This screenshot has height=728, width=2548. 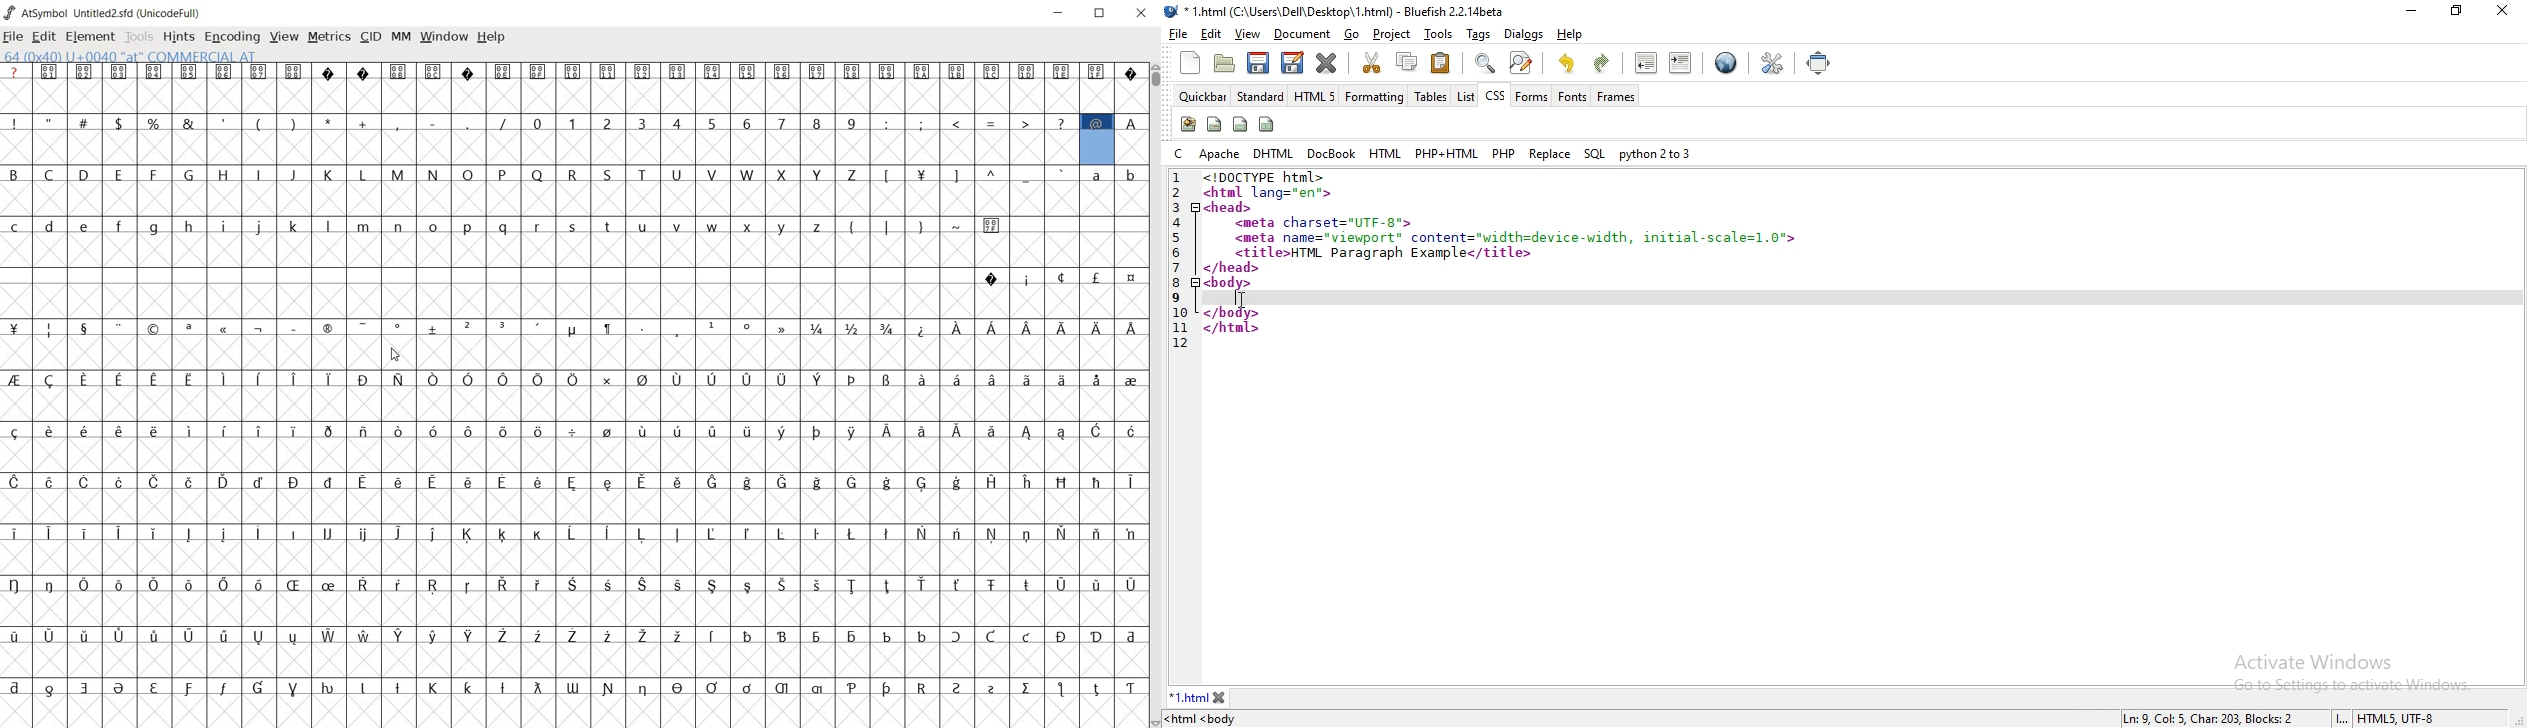 I want to click on apache, so click(x=1219, y=153).